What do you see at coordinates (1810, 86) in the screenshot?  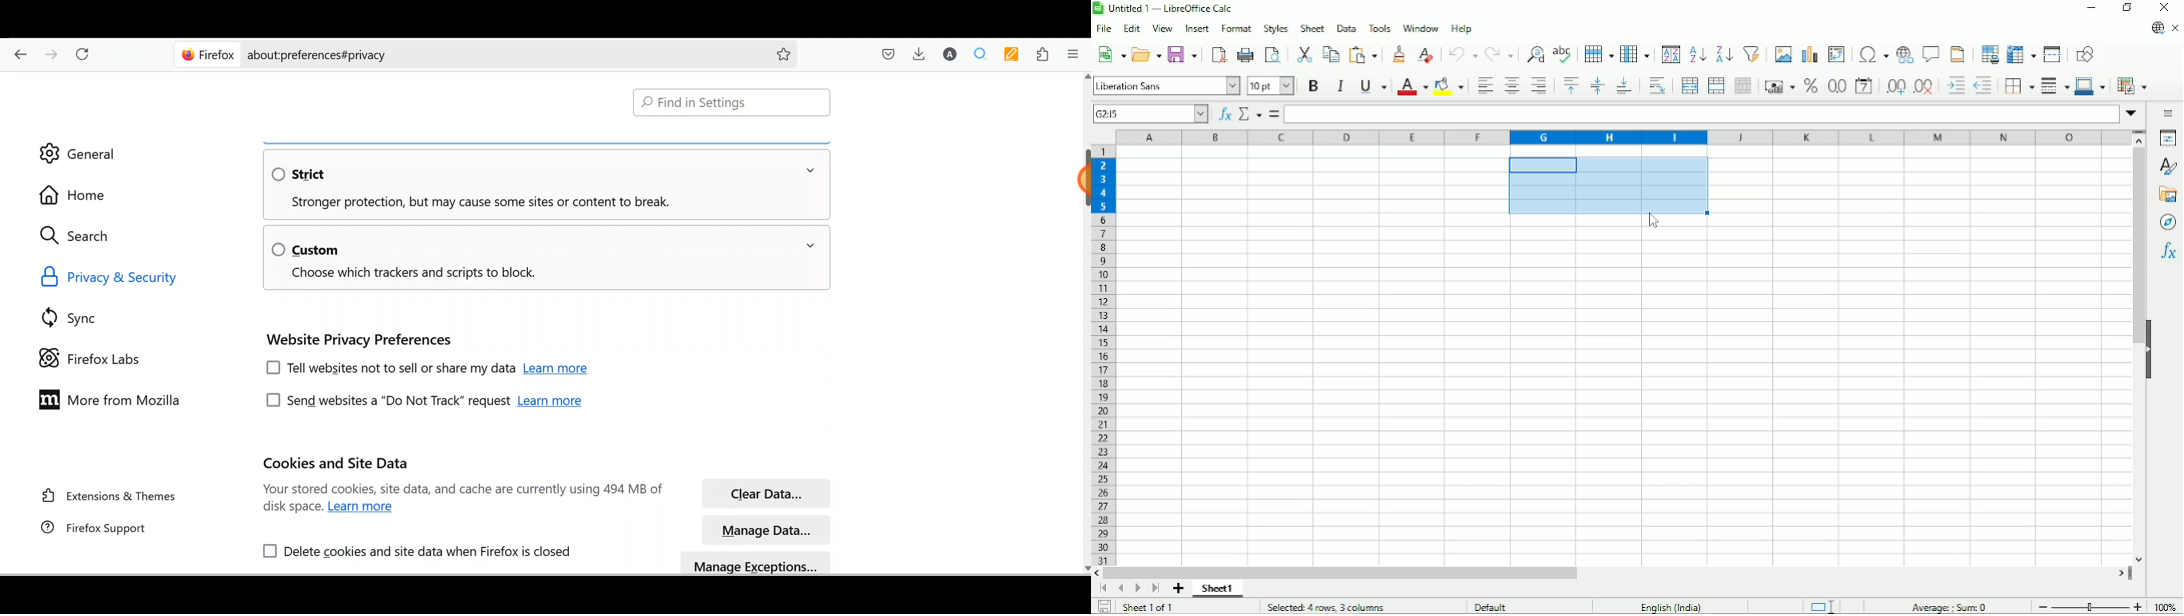 I see `Format as percent` at bounding box center [1810, 86].